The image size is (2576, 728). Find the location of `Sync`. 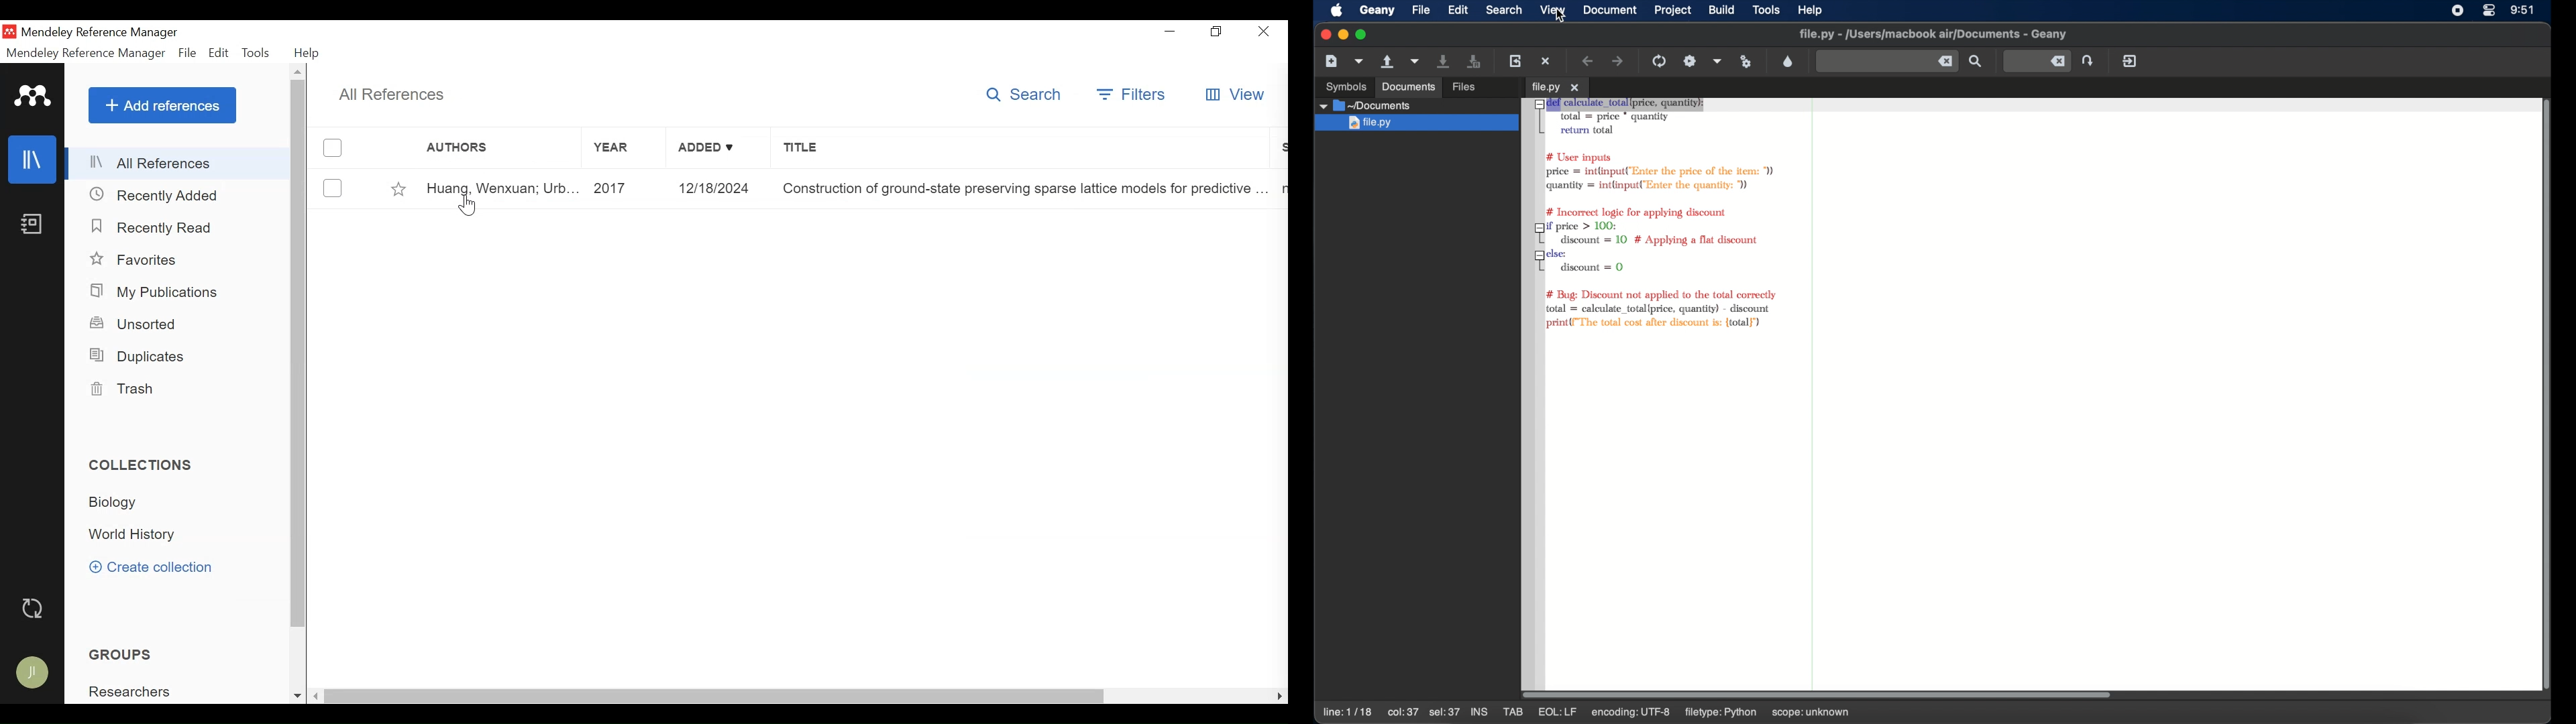

Sync is located at coordinates (34, 608).